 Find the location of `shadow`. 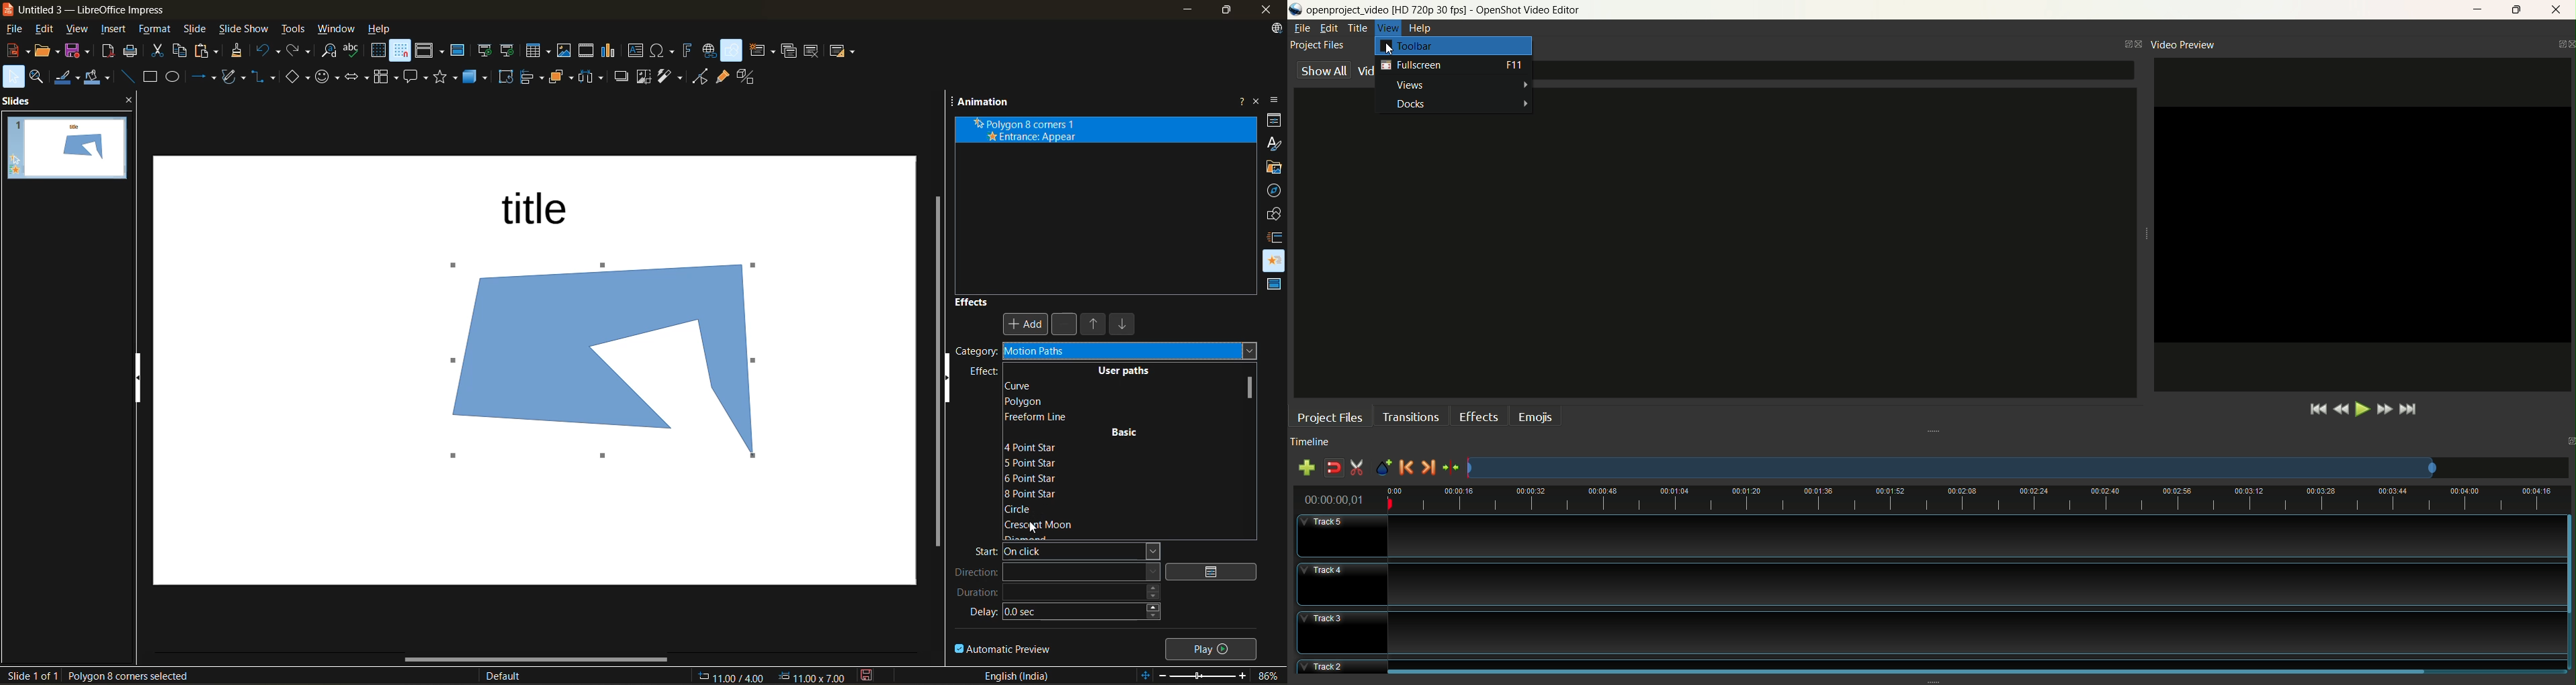

shadow is located at coordinates (622, 76).